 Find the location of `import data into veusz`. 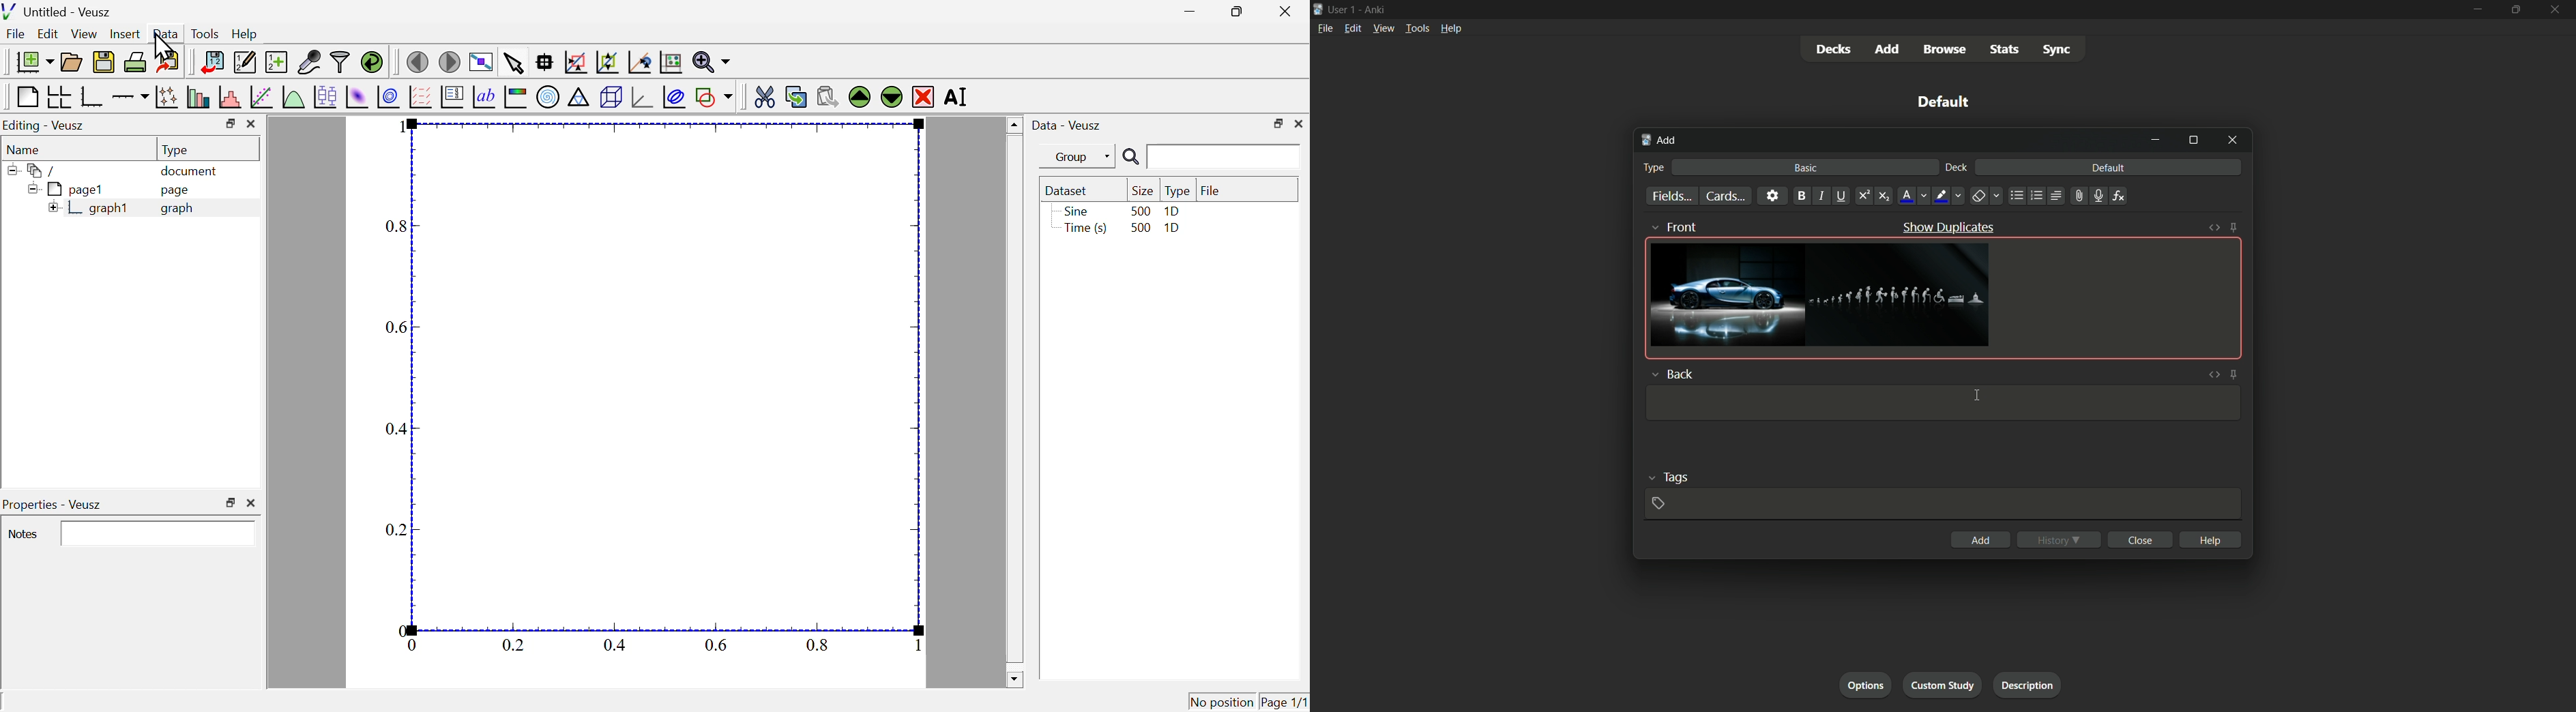

import data into veusz is located at coordinates (211, 63).